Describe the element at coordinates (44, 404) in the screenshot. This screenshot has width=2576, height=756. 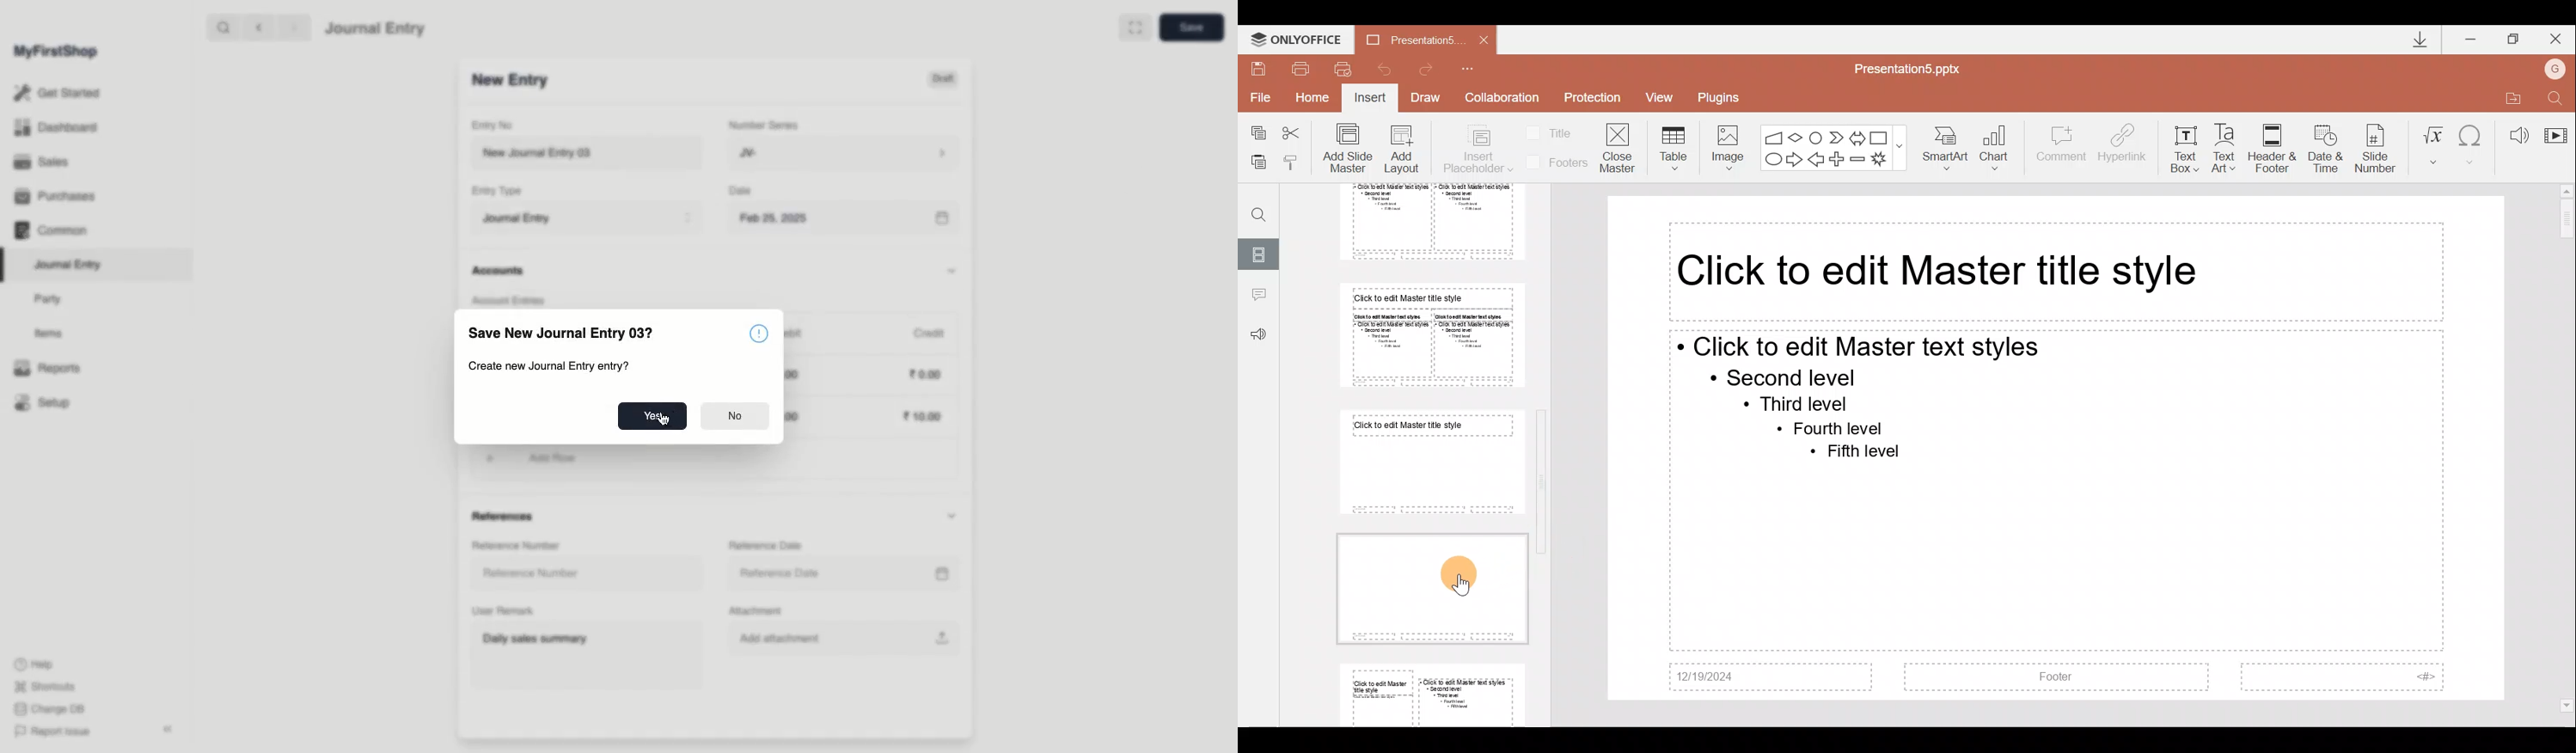
I see `Setup` at that location.